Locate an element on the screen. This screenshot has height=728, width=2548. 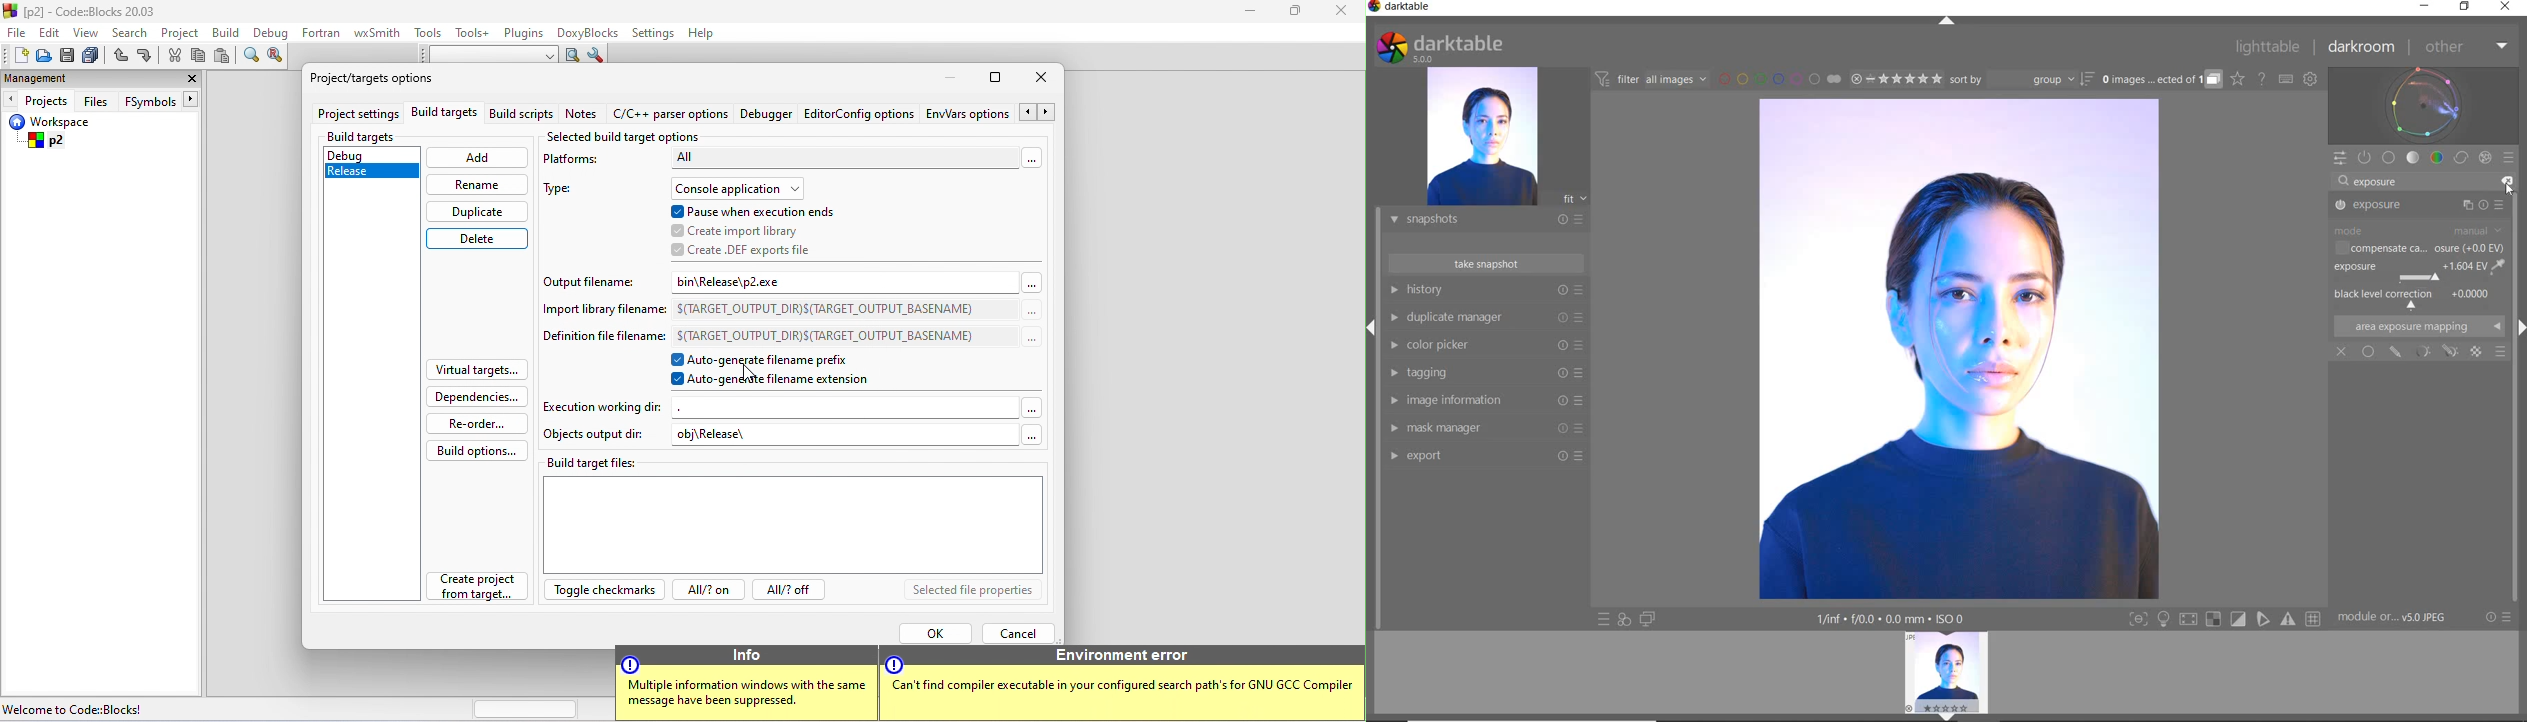
fortran is located at coordinates (324, 36).